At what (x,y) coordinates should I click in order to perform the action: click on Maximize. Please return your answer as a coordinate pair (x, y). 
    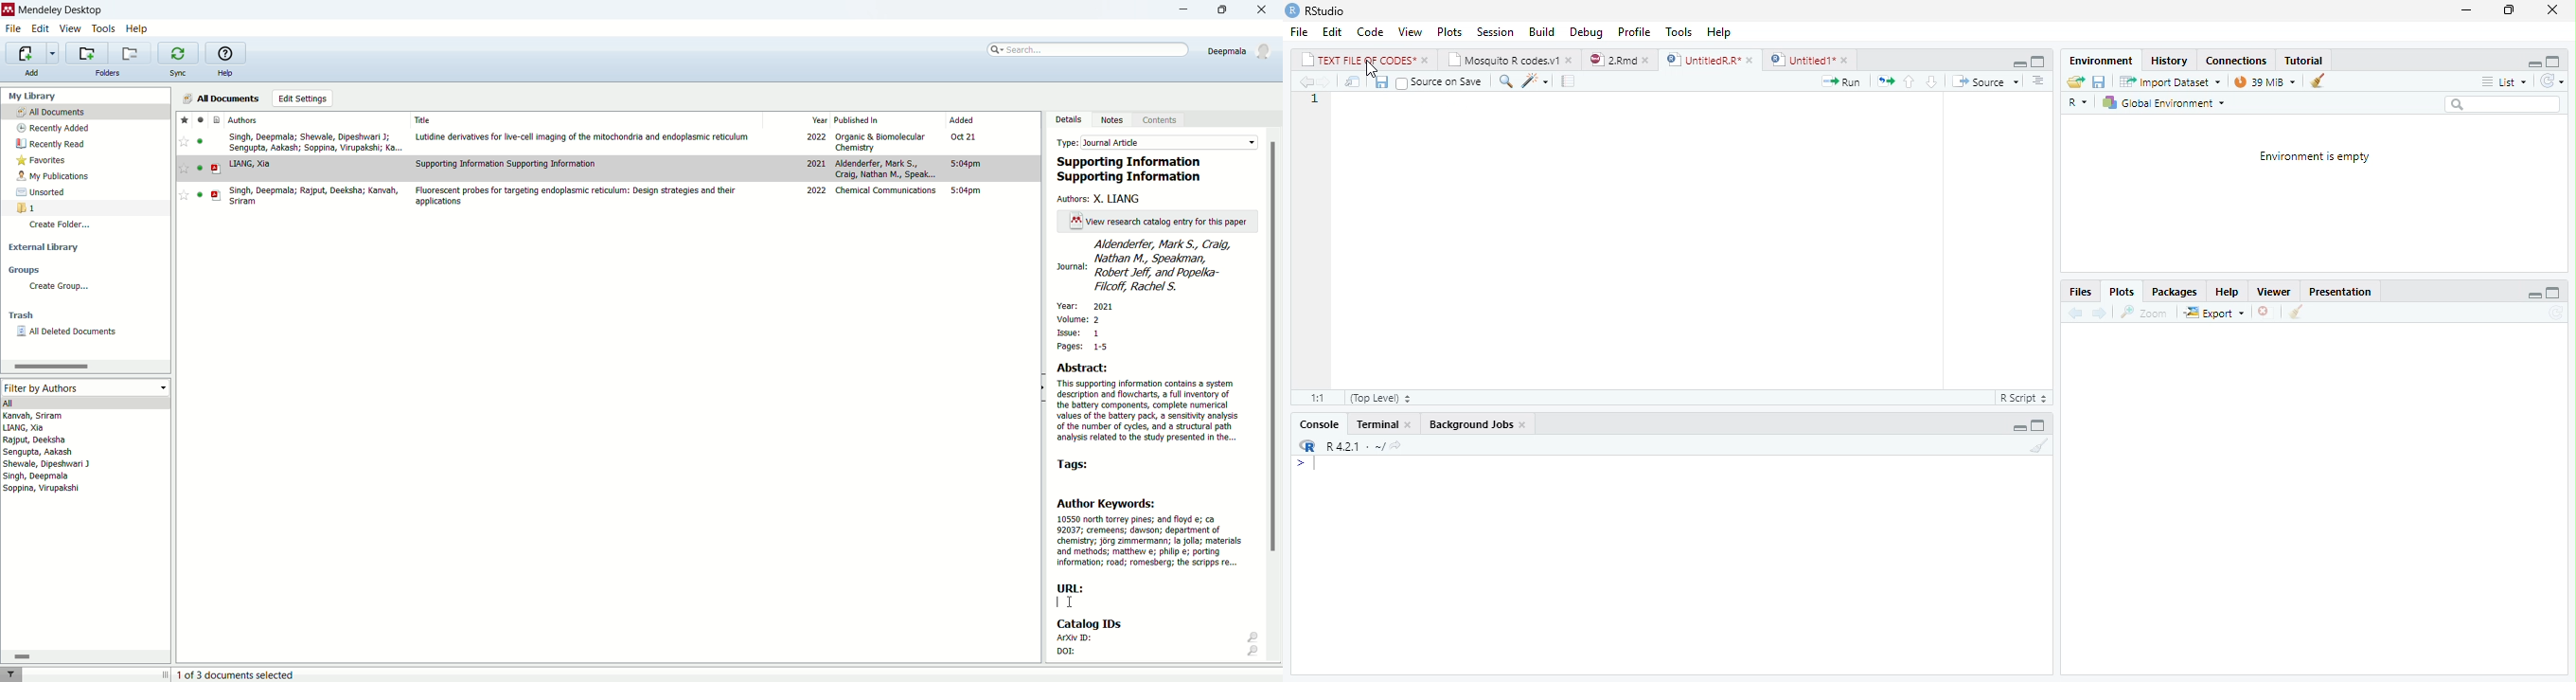
    Looking at the image, I should click on (2041, 423).